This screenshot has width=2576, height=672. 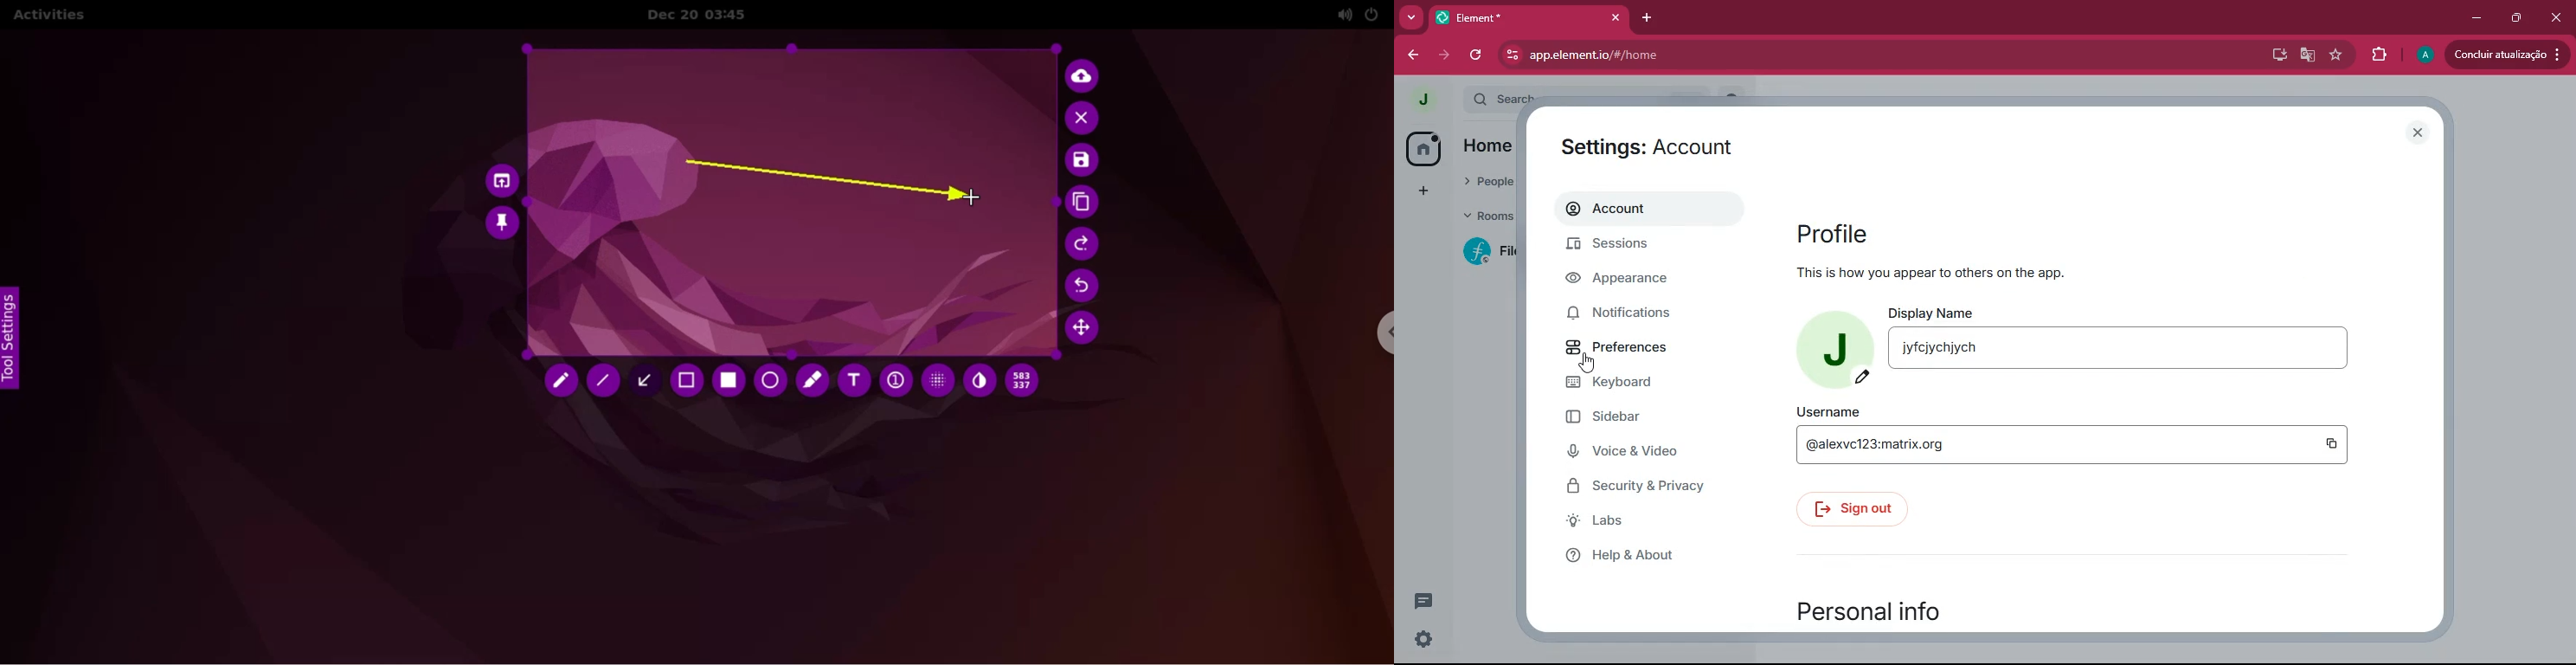 I want to click on sessions, so click(x=1654, y=249).